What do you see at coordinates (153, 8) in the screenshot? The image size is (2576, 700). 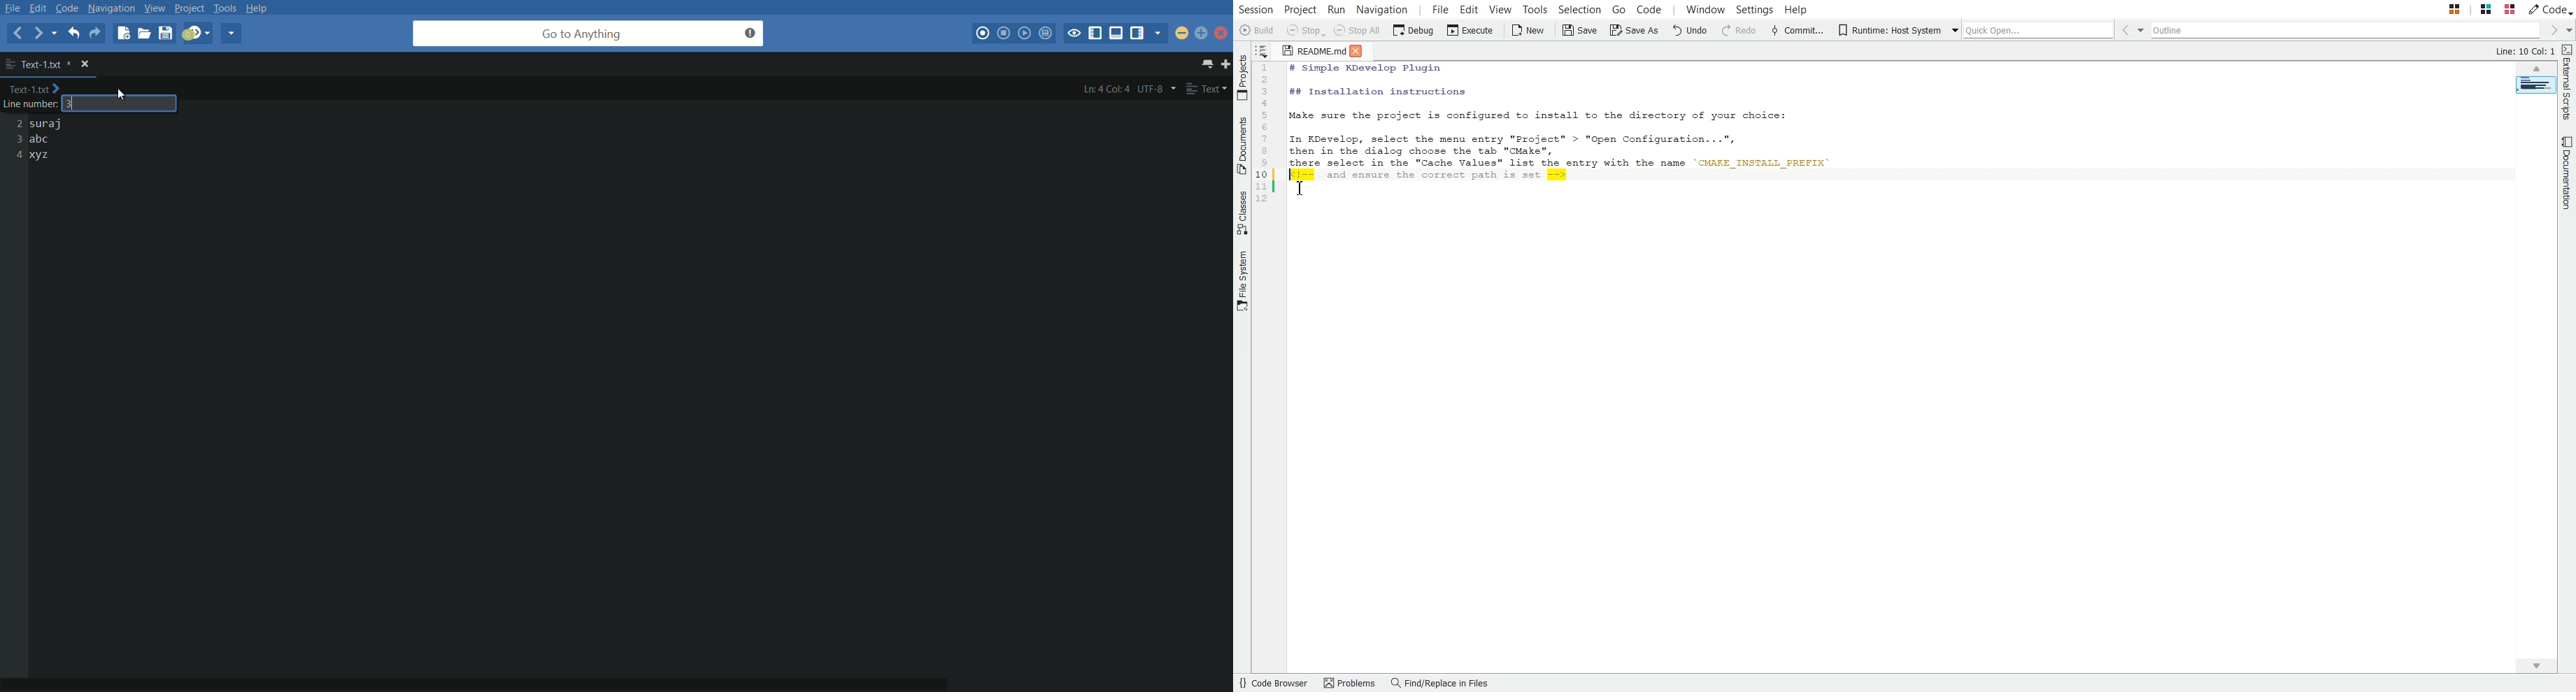 I see `view` at bounding box center [153, 8].